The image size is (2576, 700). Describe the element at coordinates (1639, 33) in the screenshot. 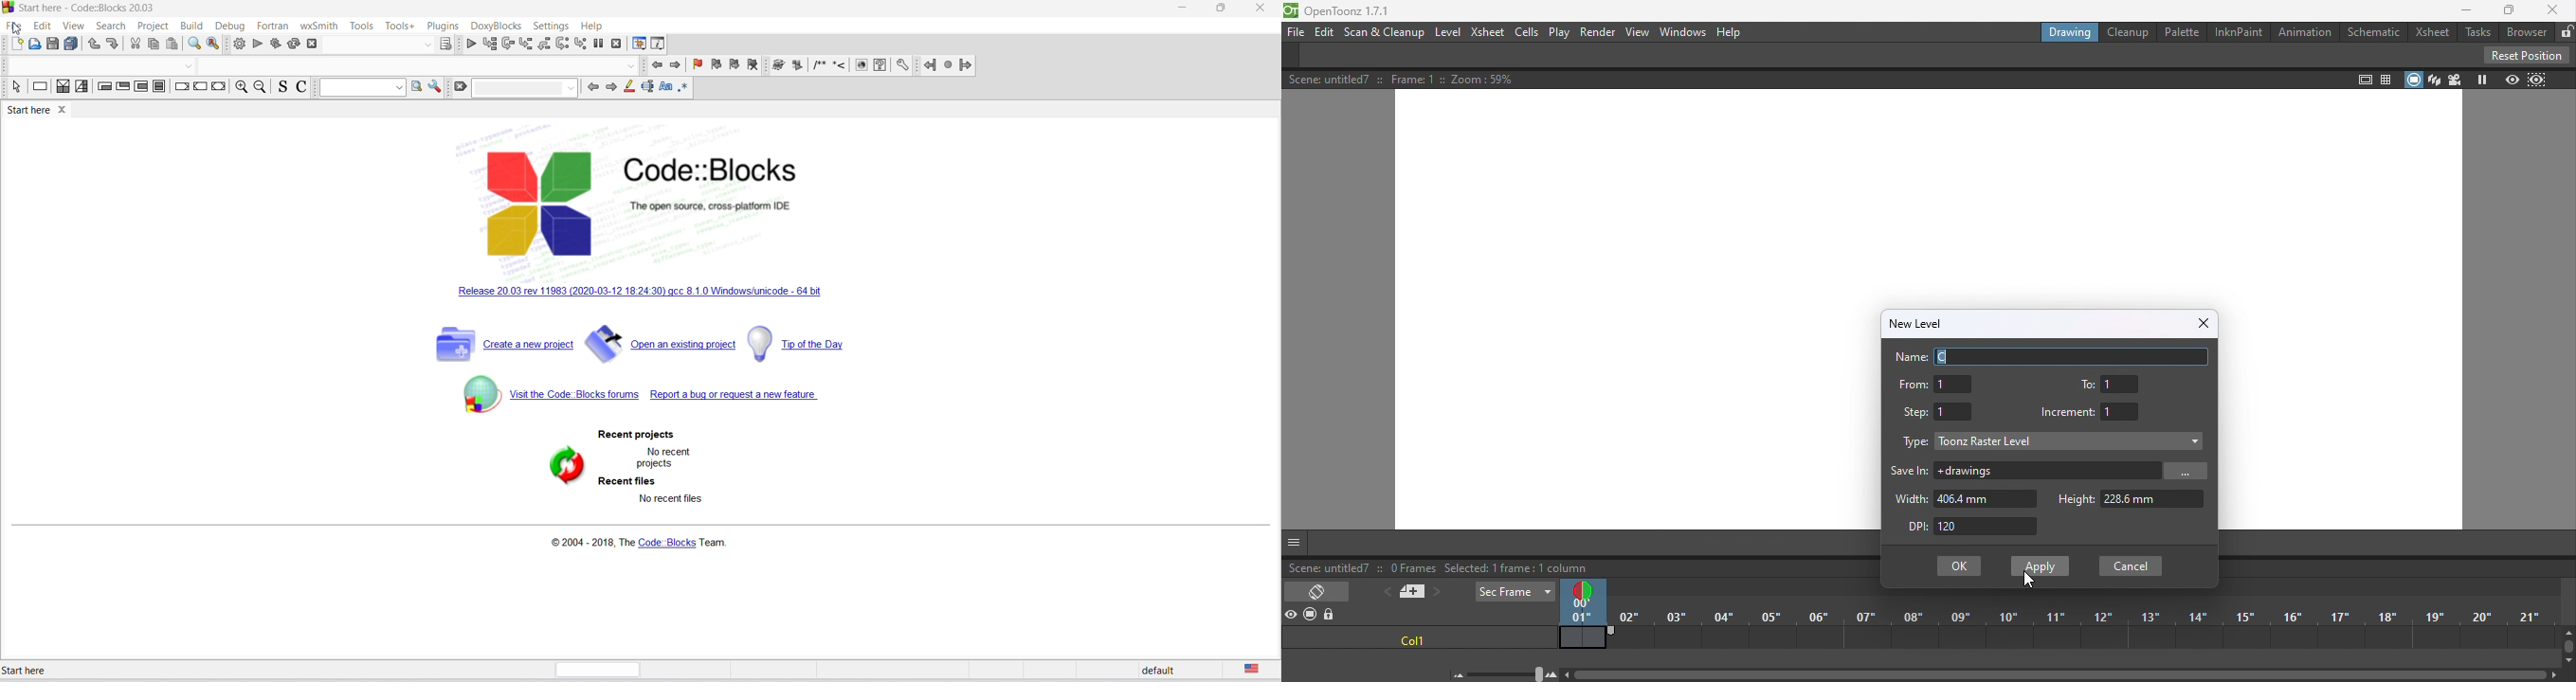

I see `View` at that location.